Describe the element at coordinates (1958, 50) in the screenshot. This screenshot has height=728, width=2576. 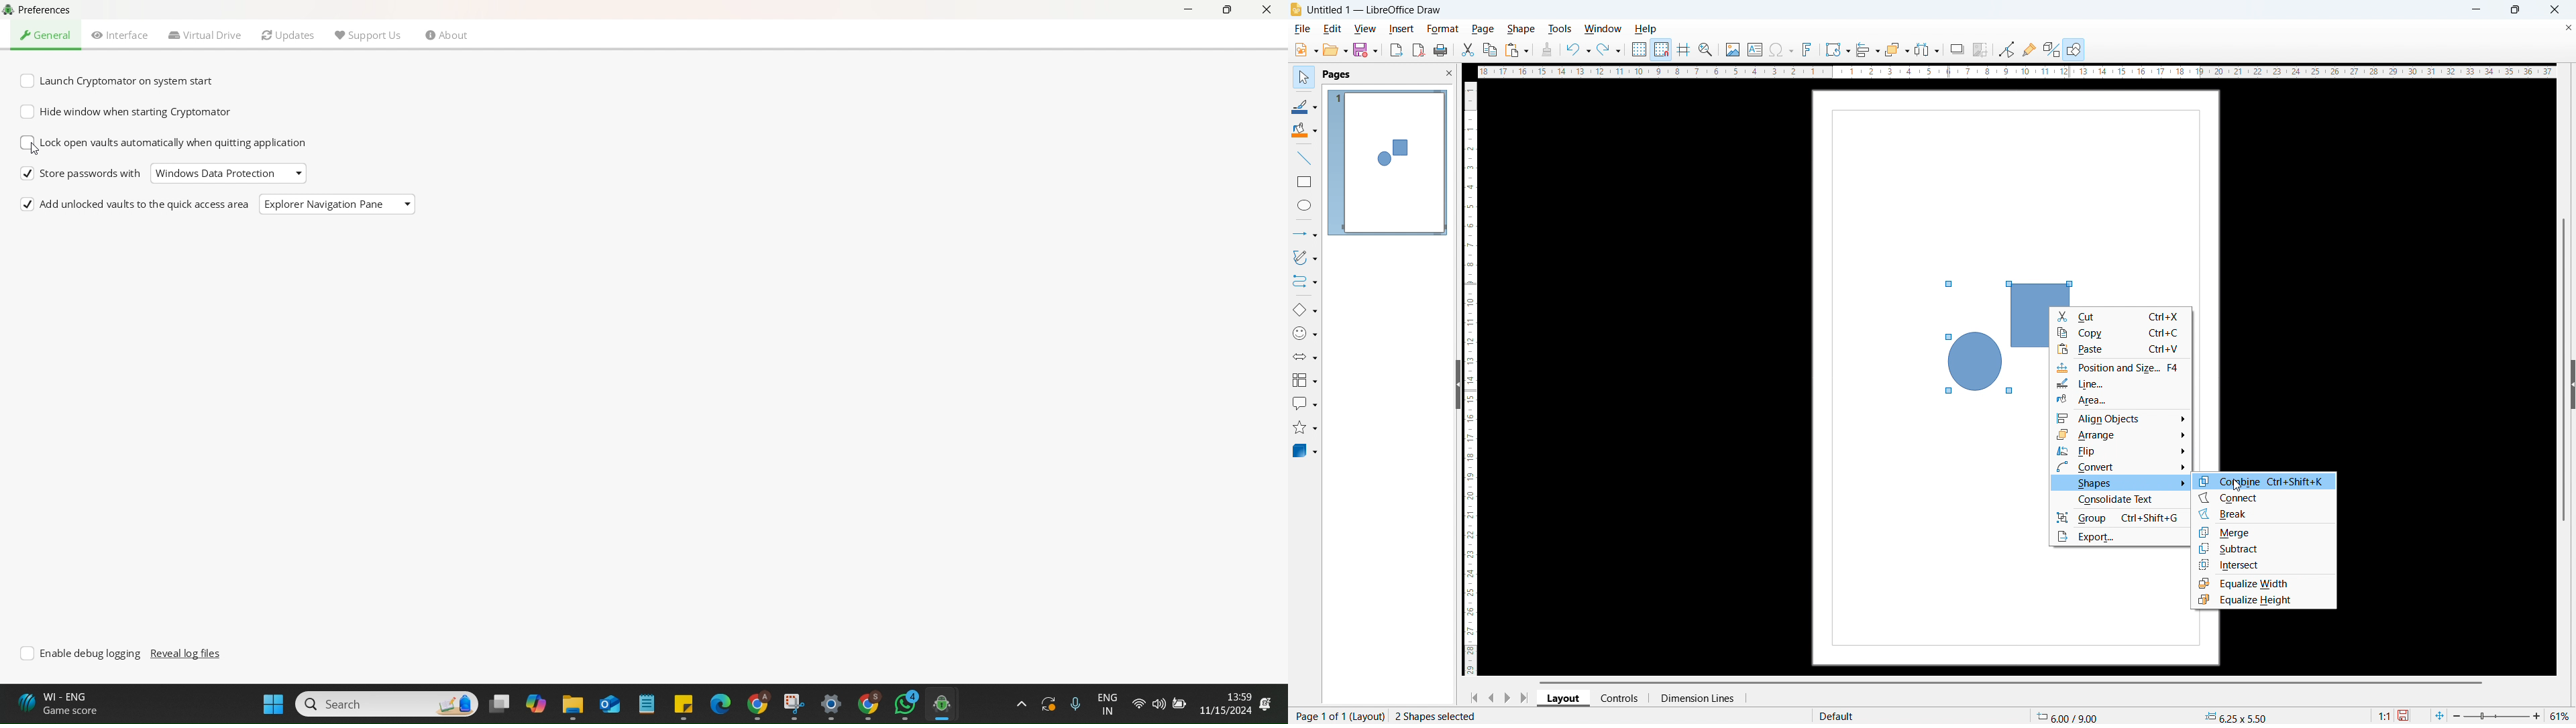
I see `shadow` at that location.